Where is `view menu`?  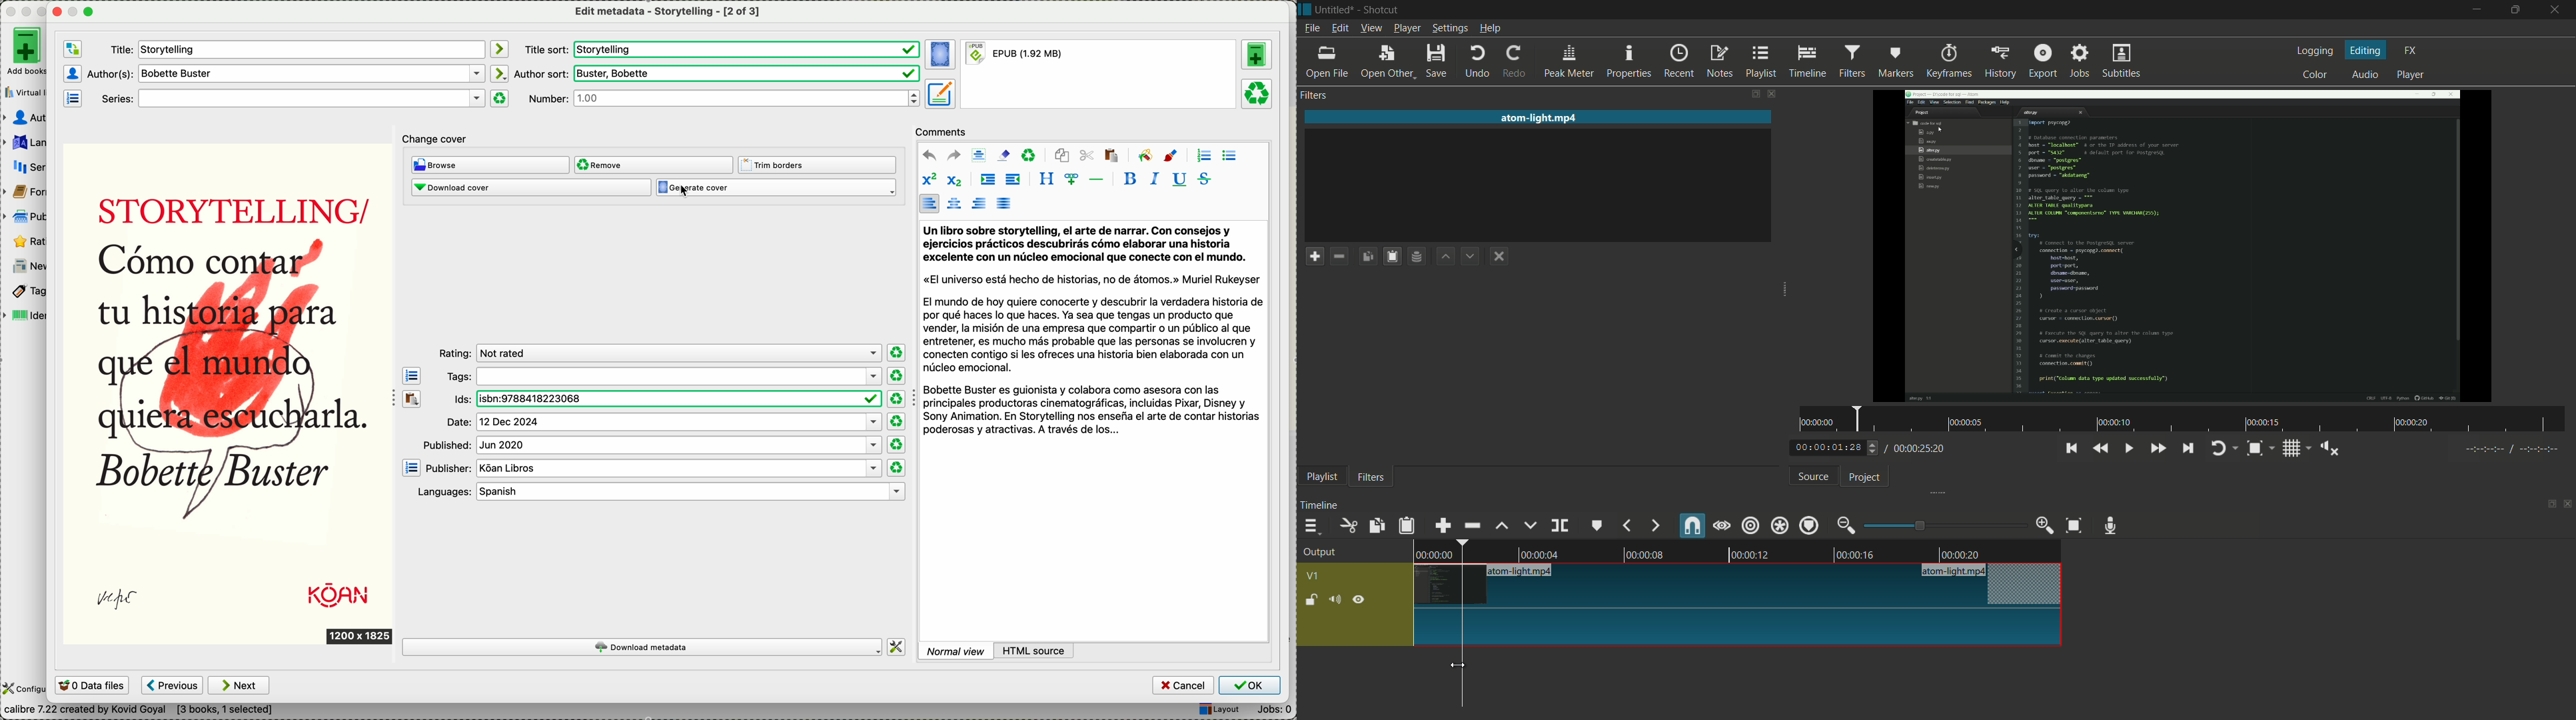 view menu is located at coordinates (1370, 29).